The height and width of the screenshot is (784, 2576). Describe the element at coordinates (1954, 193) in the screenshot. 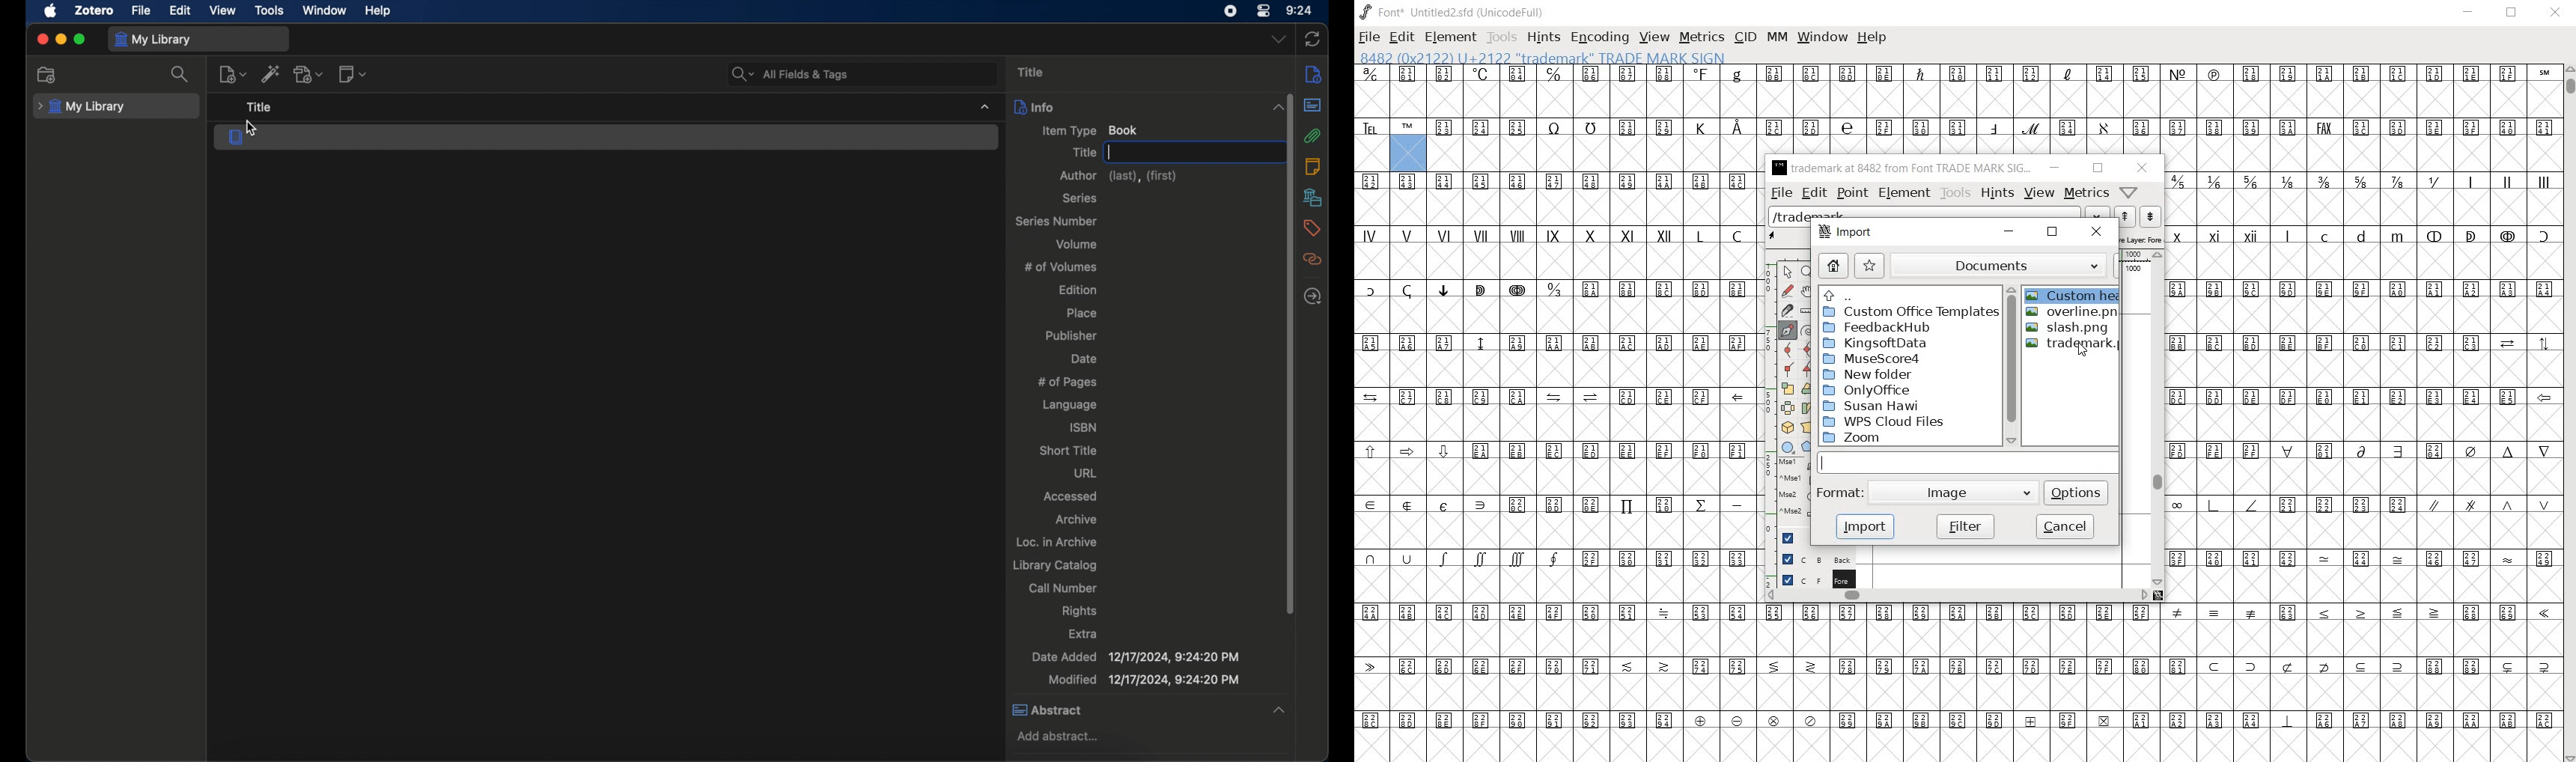

I see `tools` at that location.